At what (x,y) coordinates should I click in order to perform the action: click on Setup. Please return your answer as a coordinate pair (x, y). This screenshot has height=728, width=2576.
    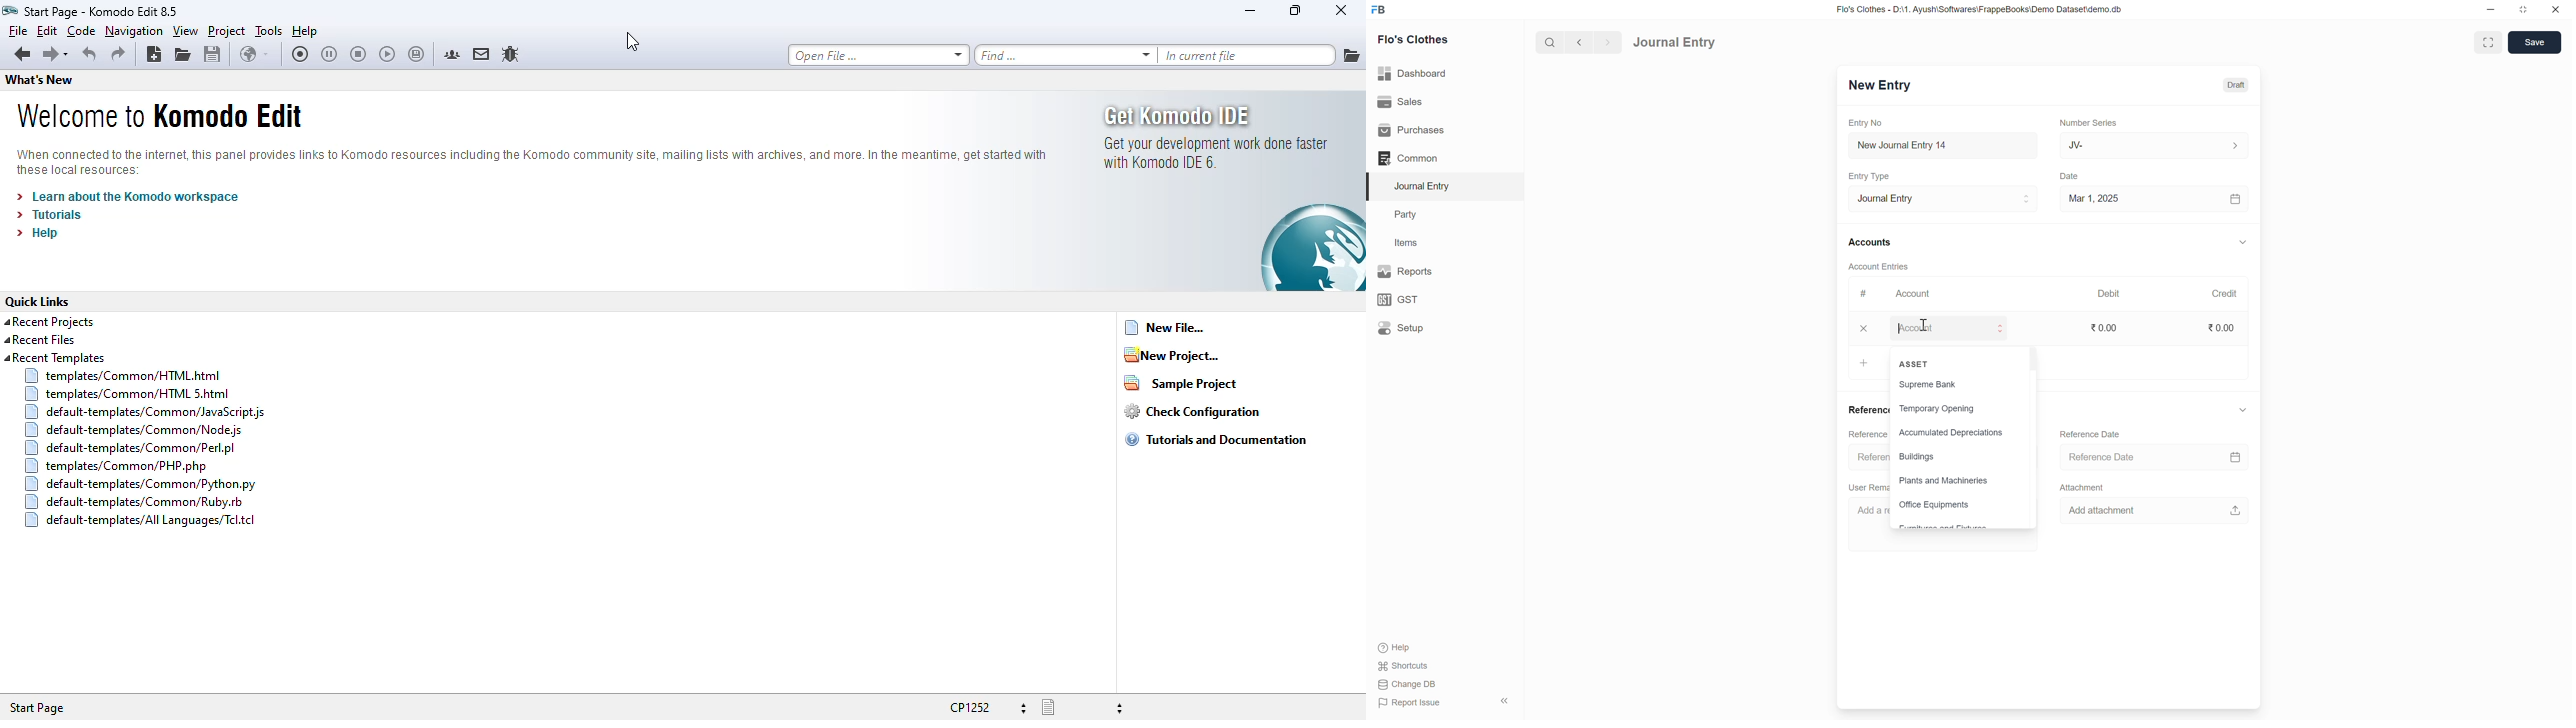
    Looking at the image, I should click on (1401, 327).